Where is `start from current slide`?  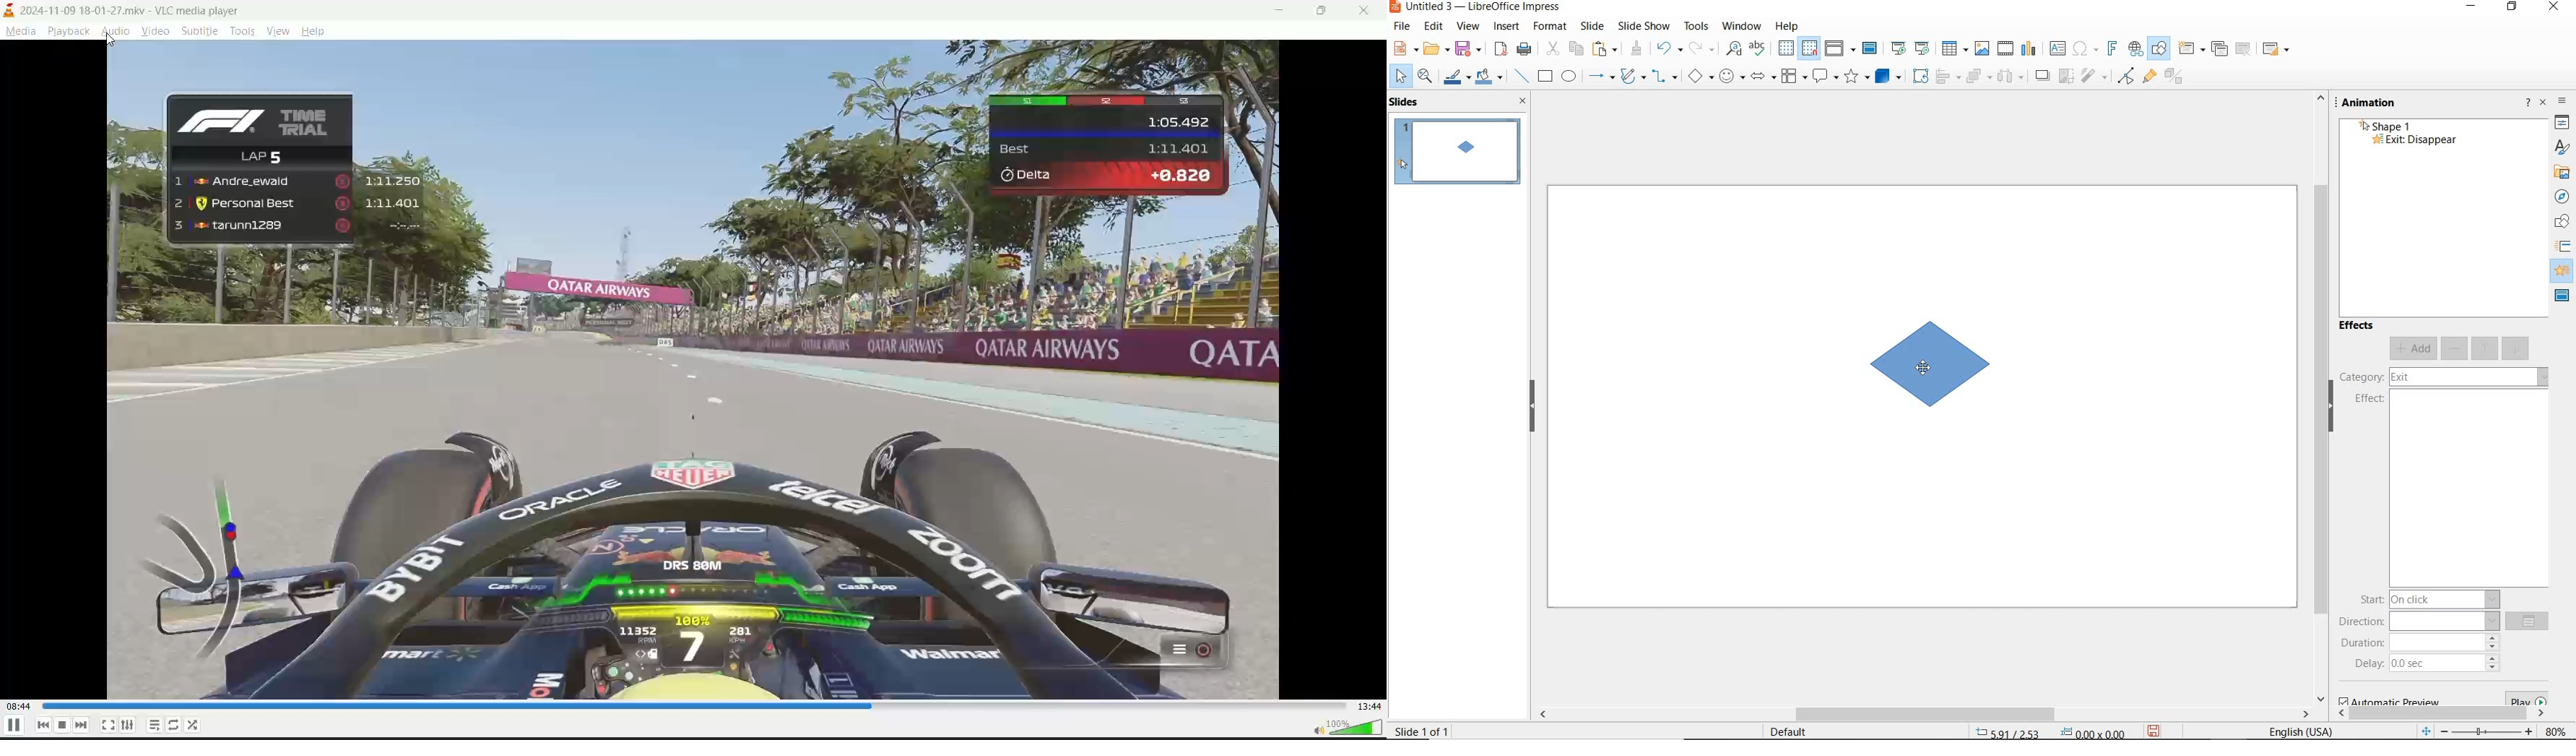
start from current slide is located at coordinates (1924, 49).